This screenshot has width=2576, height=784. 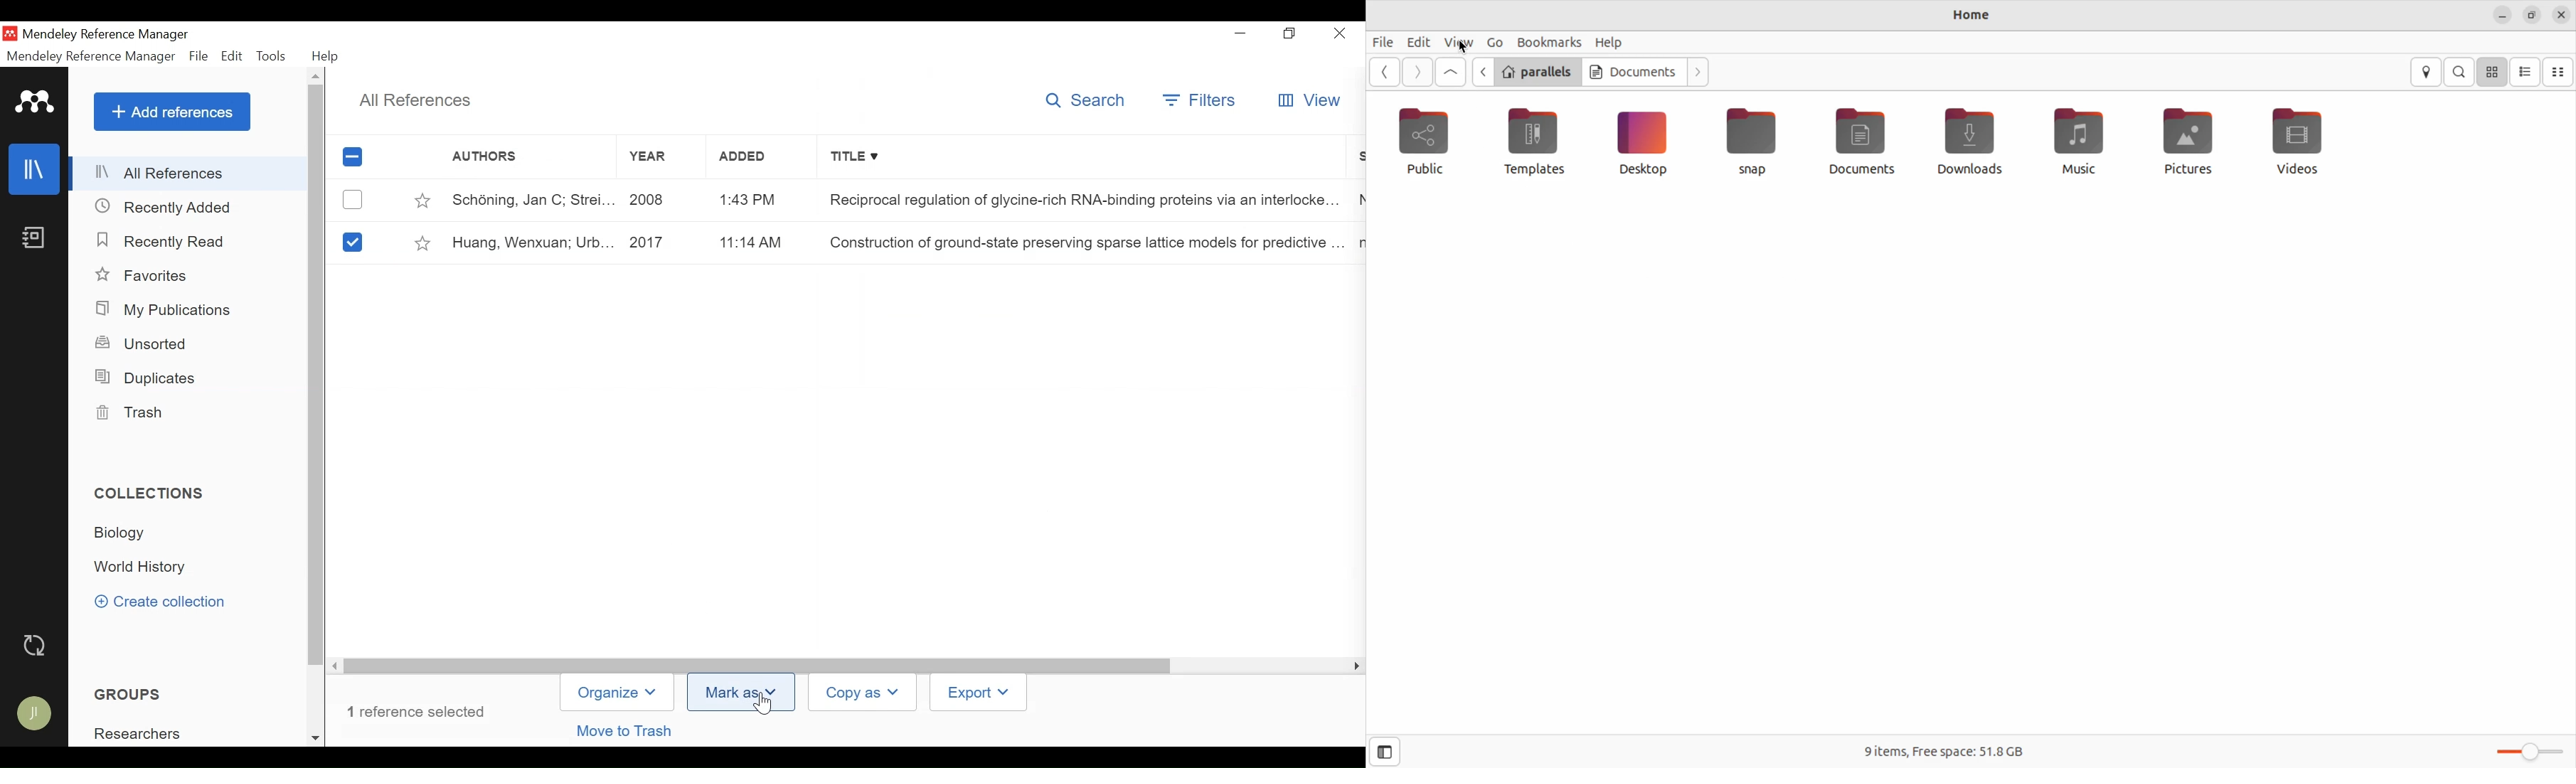 What do you see at coordinates (1864, 144) in the screenshot?
I see `documents` at bounding box center [1864, 144].